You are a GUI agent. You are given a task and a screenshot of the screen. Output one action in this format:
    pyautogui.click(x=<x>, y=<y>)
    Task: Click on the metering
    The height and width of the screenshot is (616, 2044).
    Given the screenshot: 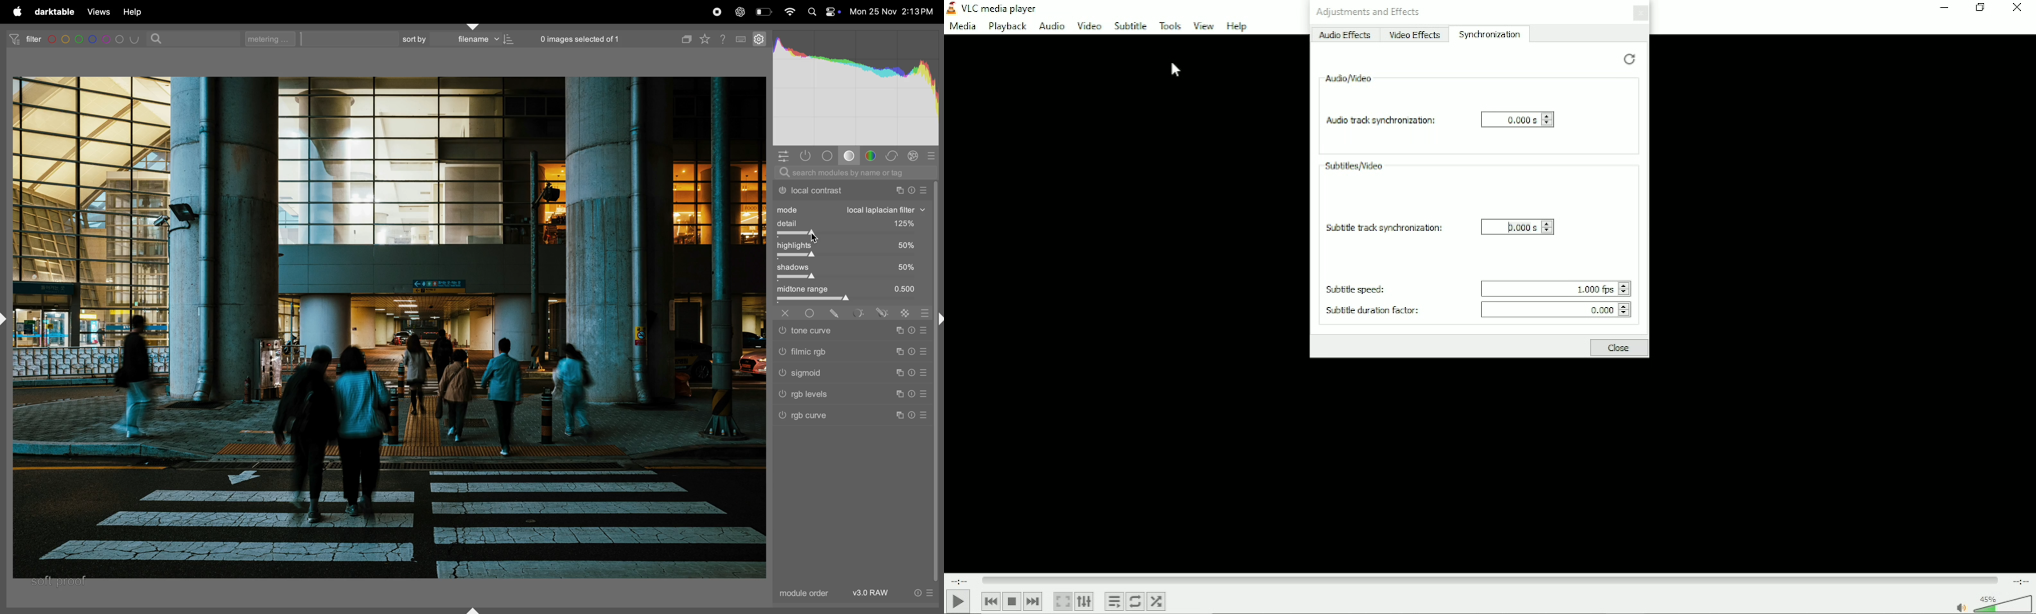 What is the action you would take?
    pyautogui.click(x=273, y=39)
    